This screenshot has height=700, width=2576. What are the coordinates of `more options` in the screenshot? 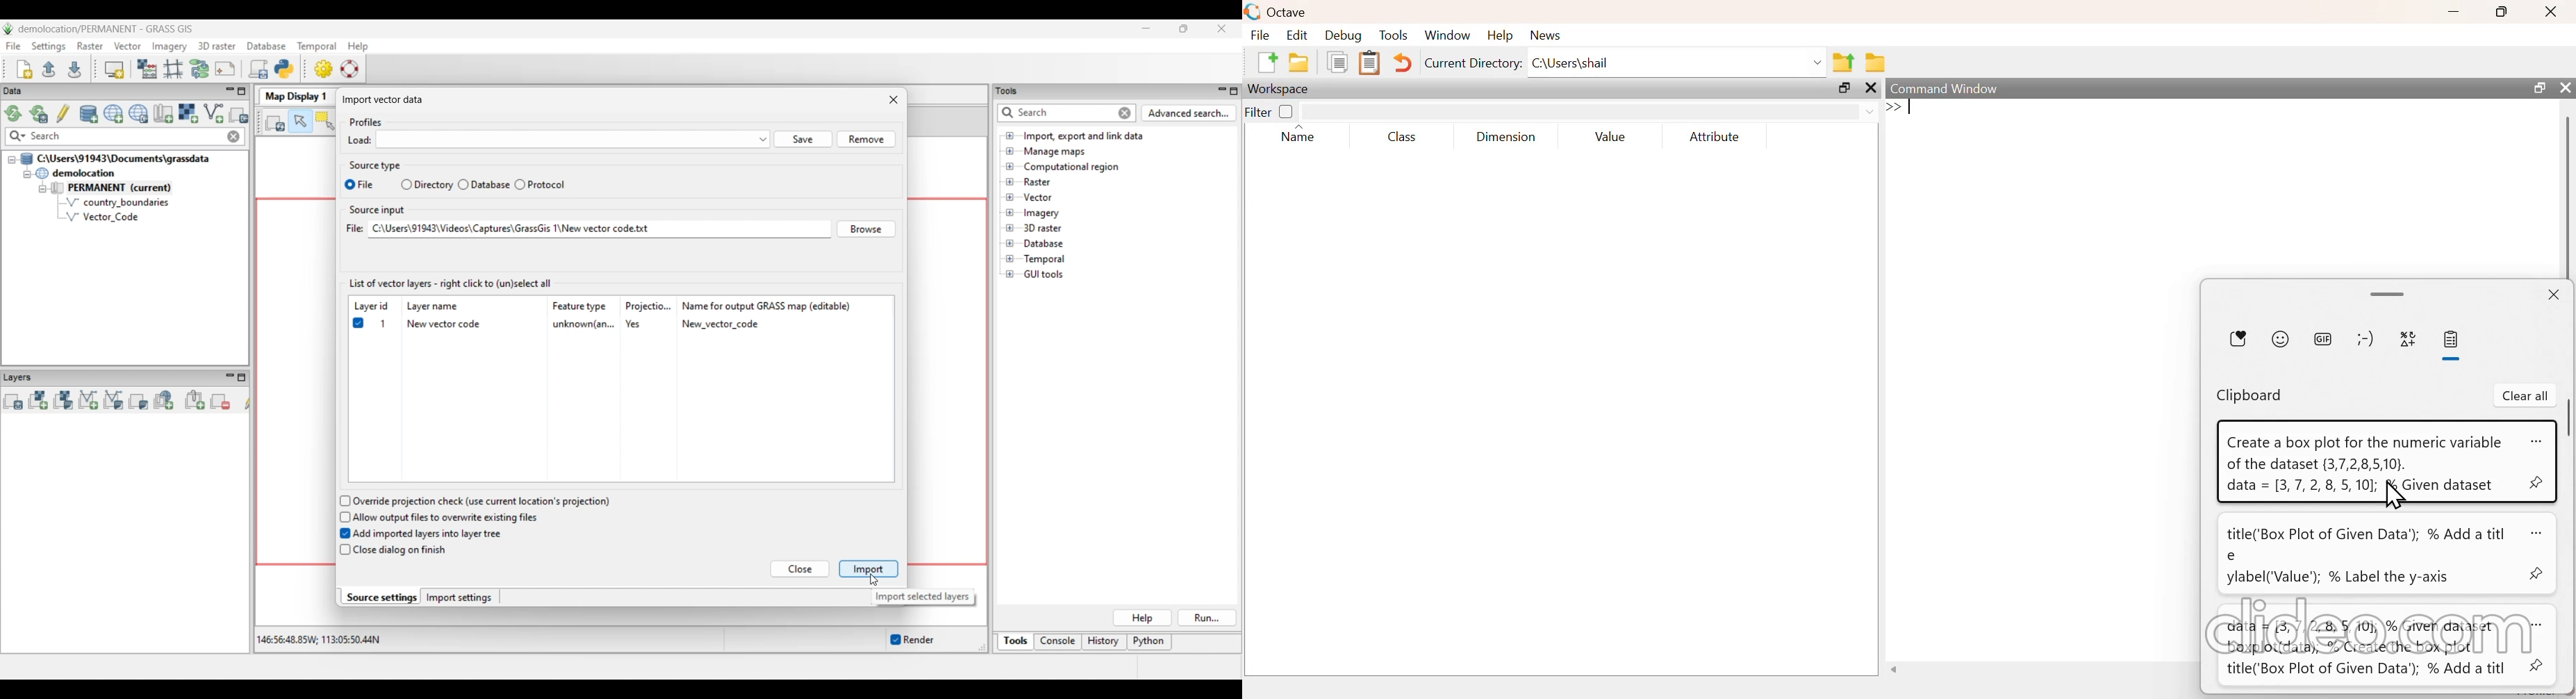 It's located at (2538, 535).